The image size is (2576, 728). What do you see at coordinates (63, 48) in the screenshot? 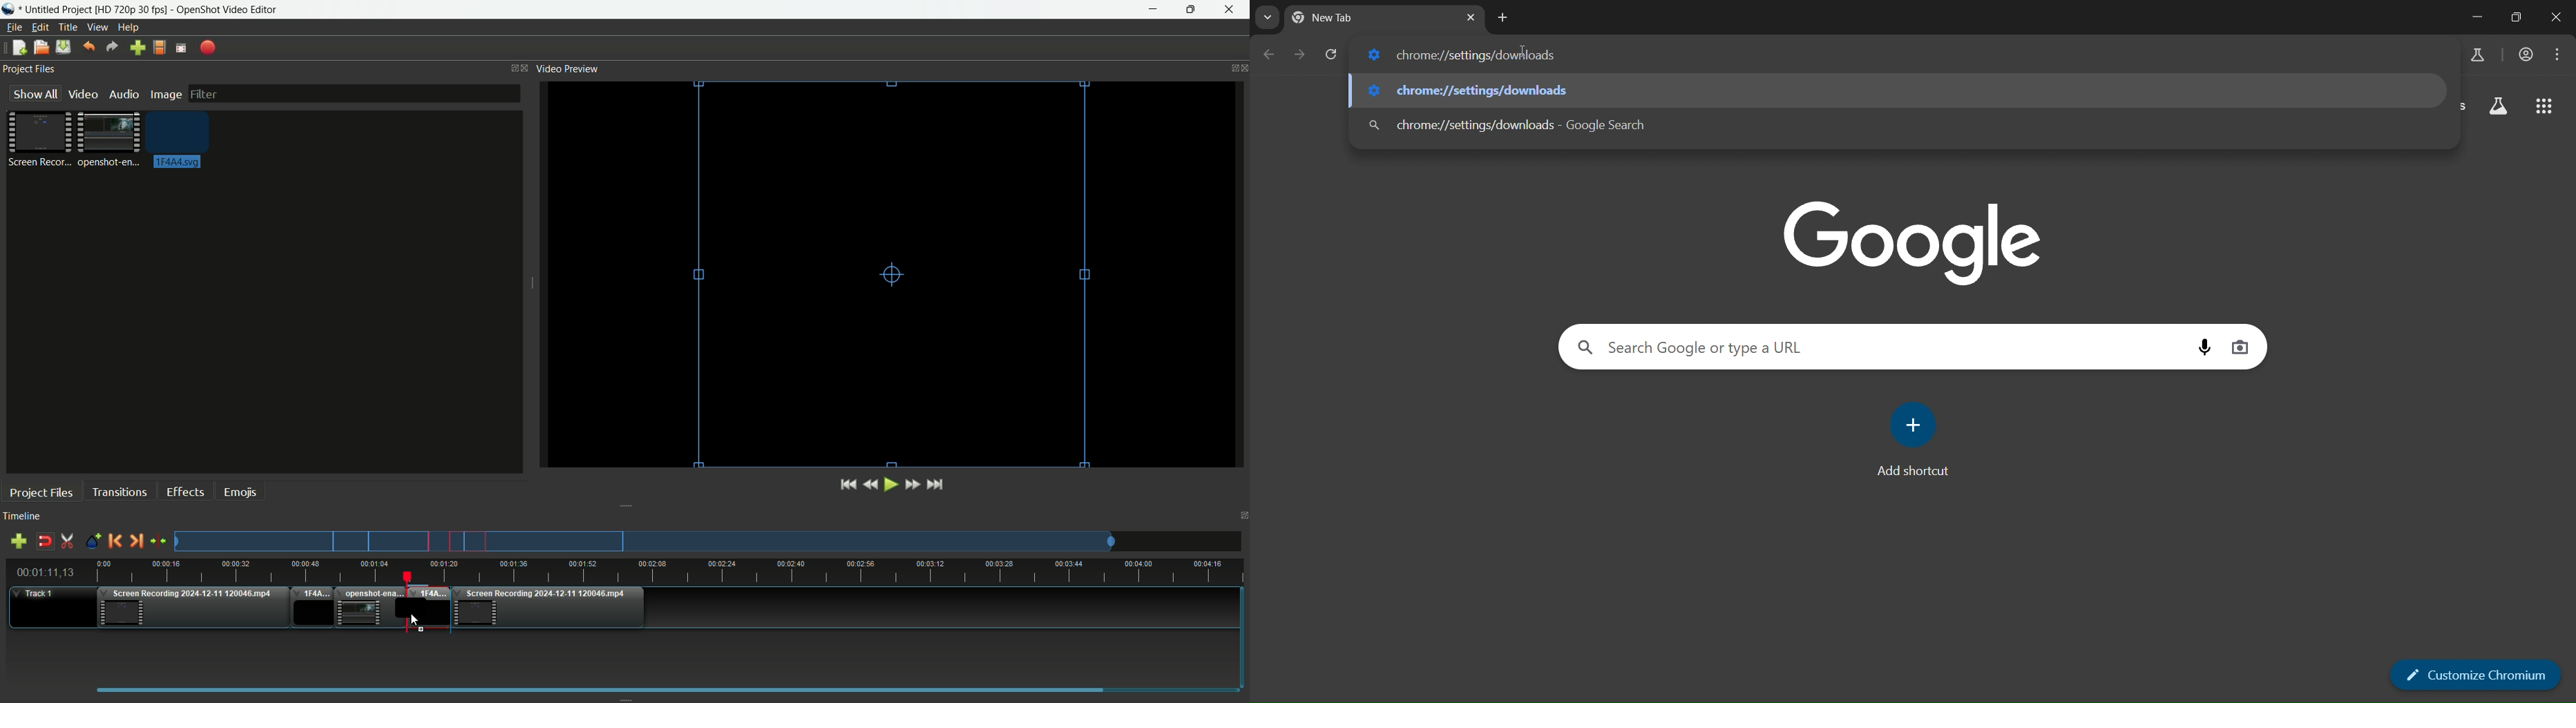
I see `Save file` at bounding box center [63, 48].